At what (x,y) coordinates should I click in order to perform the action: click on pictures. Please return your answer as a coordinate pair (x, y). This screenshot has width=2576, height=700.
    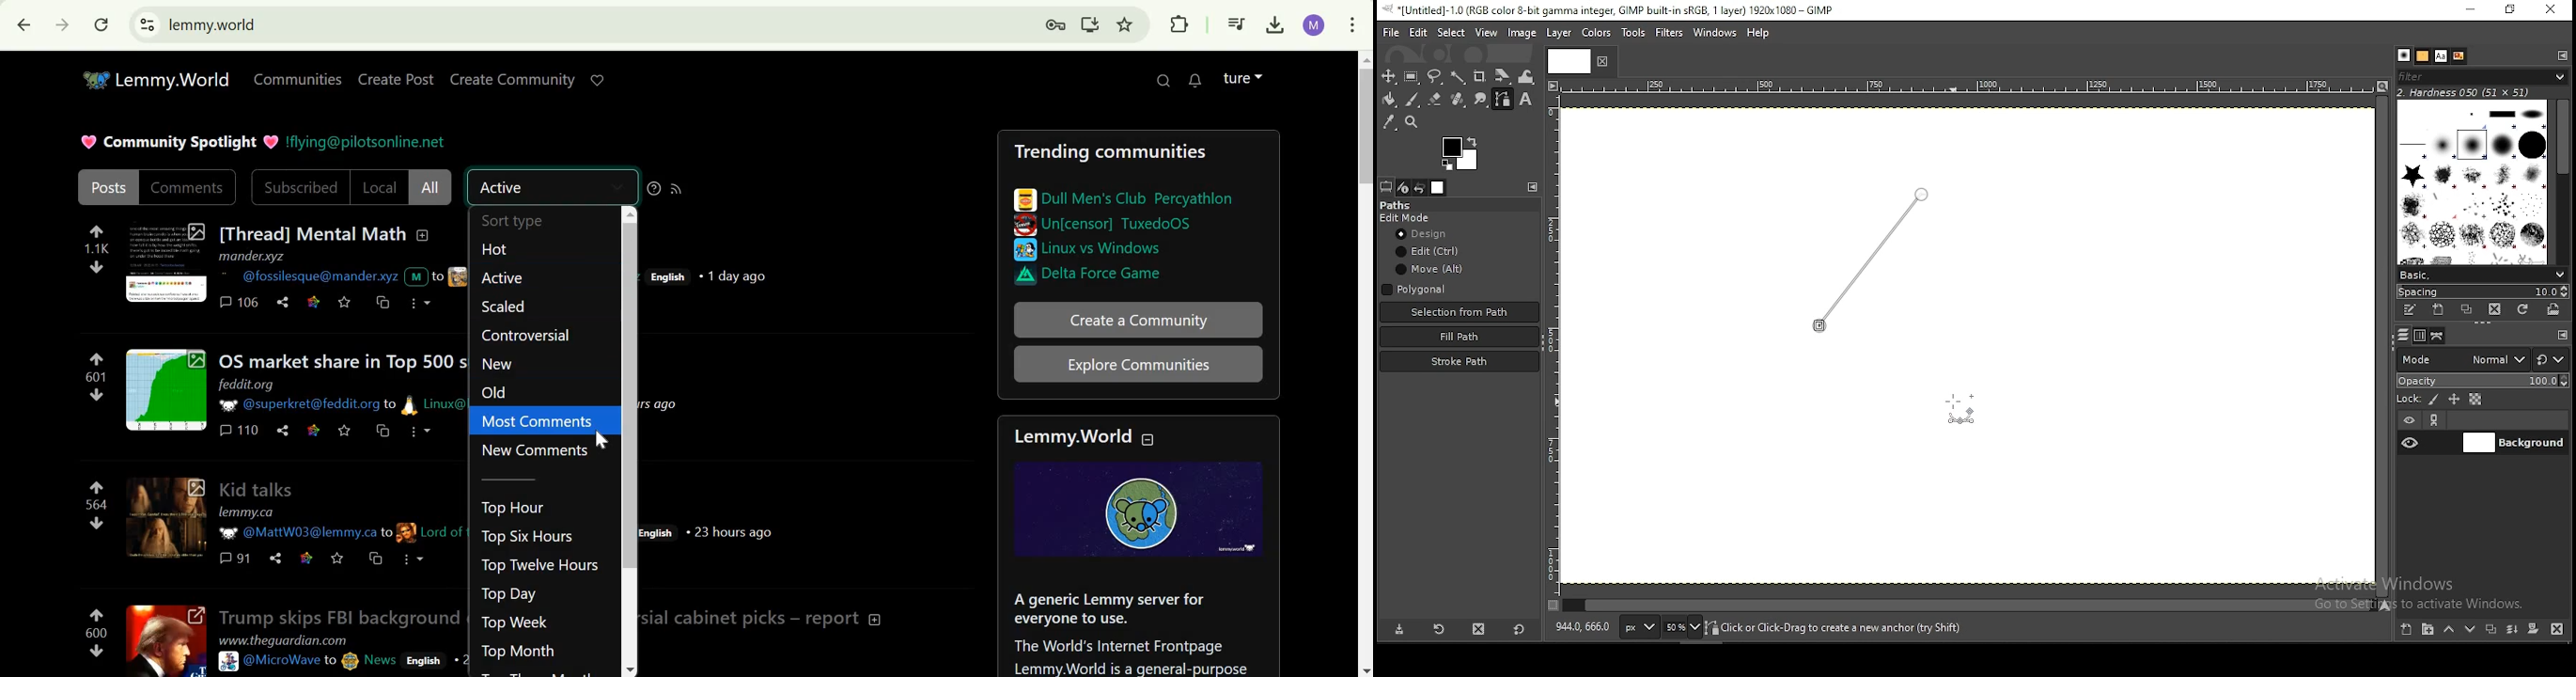
    Looking at the image, I should click on (1021, 195).